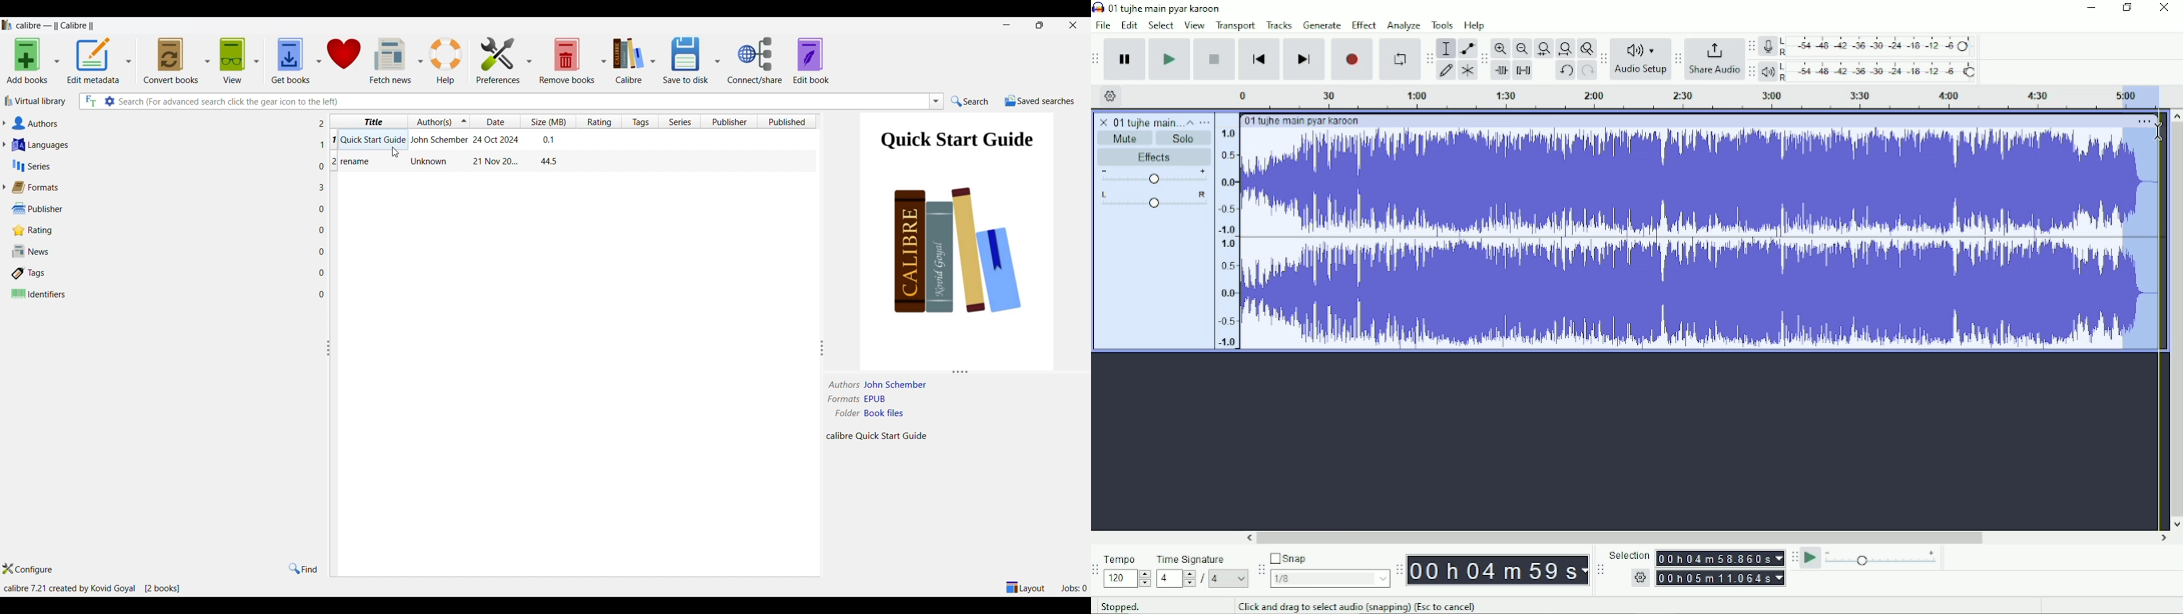  What do you see at coordinates (1280, 25) in the screenshot?
I see `Tracks` at bounding box center [1280, 25].